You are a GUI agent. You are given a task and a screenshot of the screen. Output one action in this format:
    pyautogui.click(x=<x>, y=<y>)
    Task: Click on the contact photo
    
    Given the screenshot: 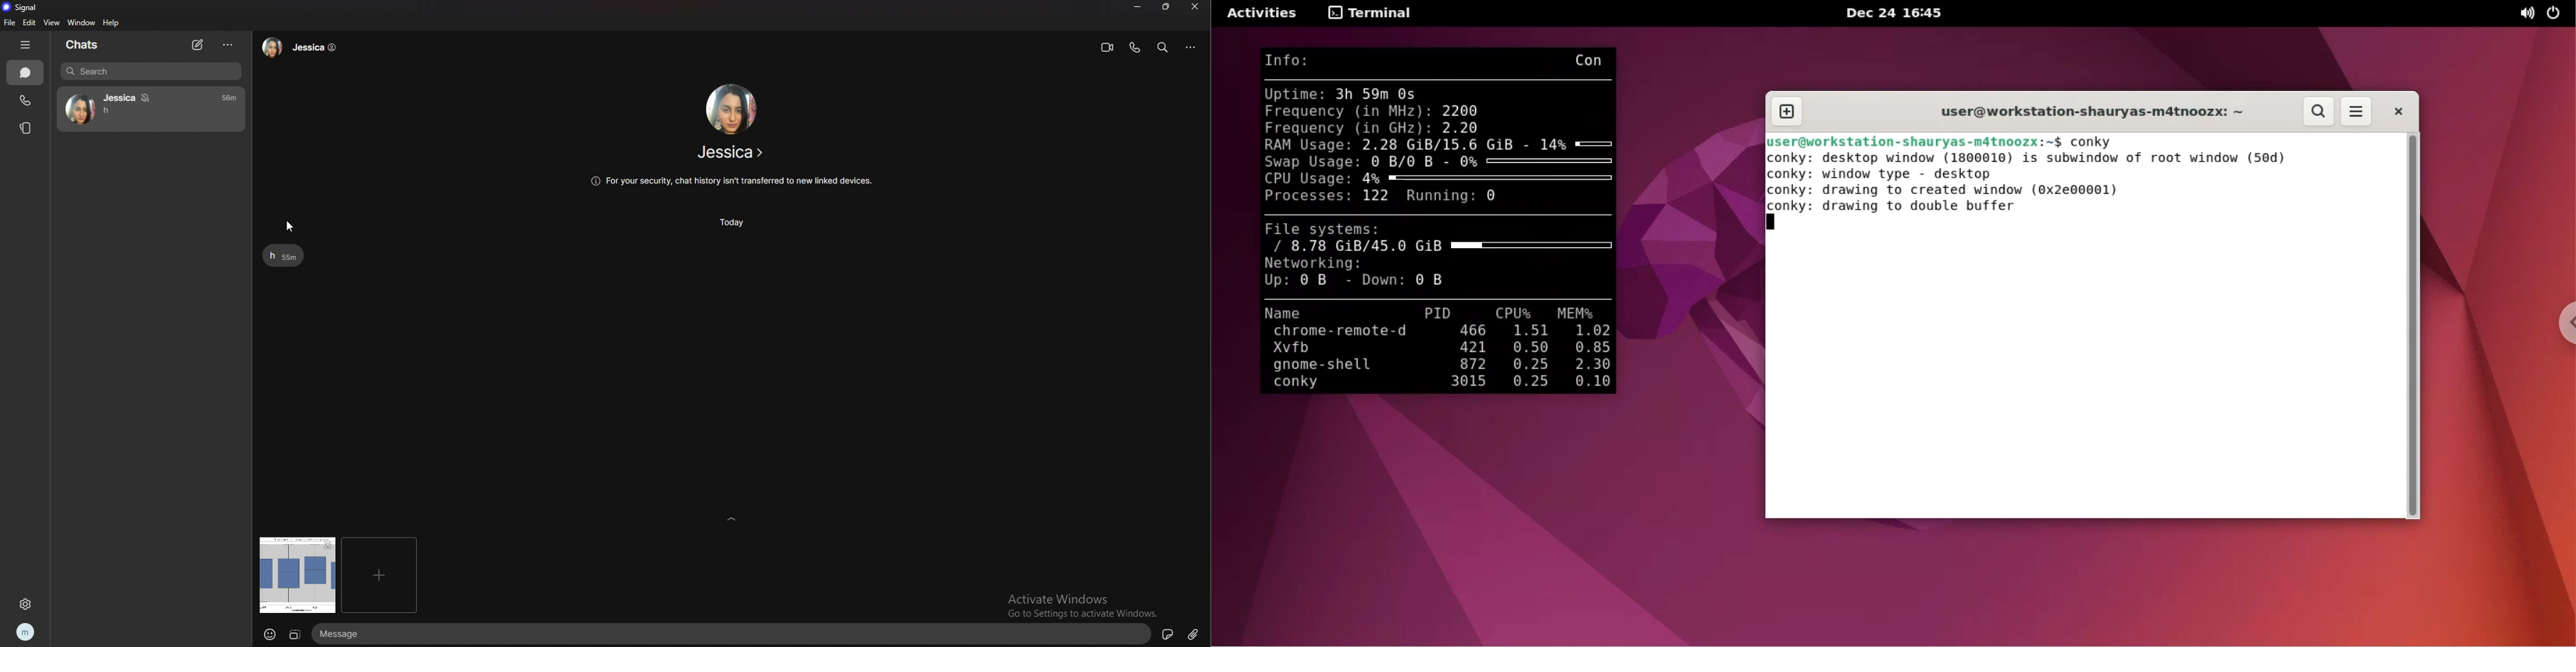 What is the action you would take?
    pyautogui.click(x=732, y=109)
    